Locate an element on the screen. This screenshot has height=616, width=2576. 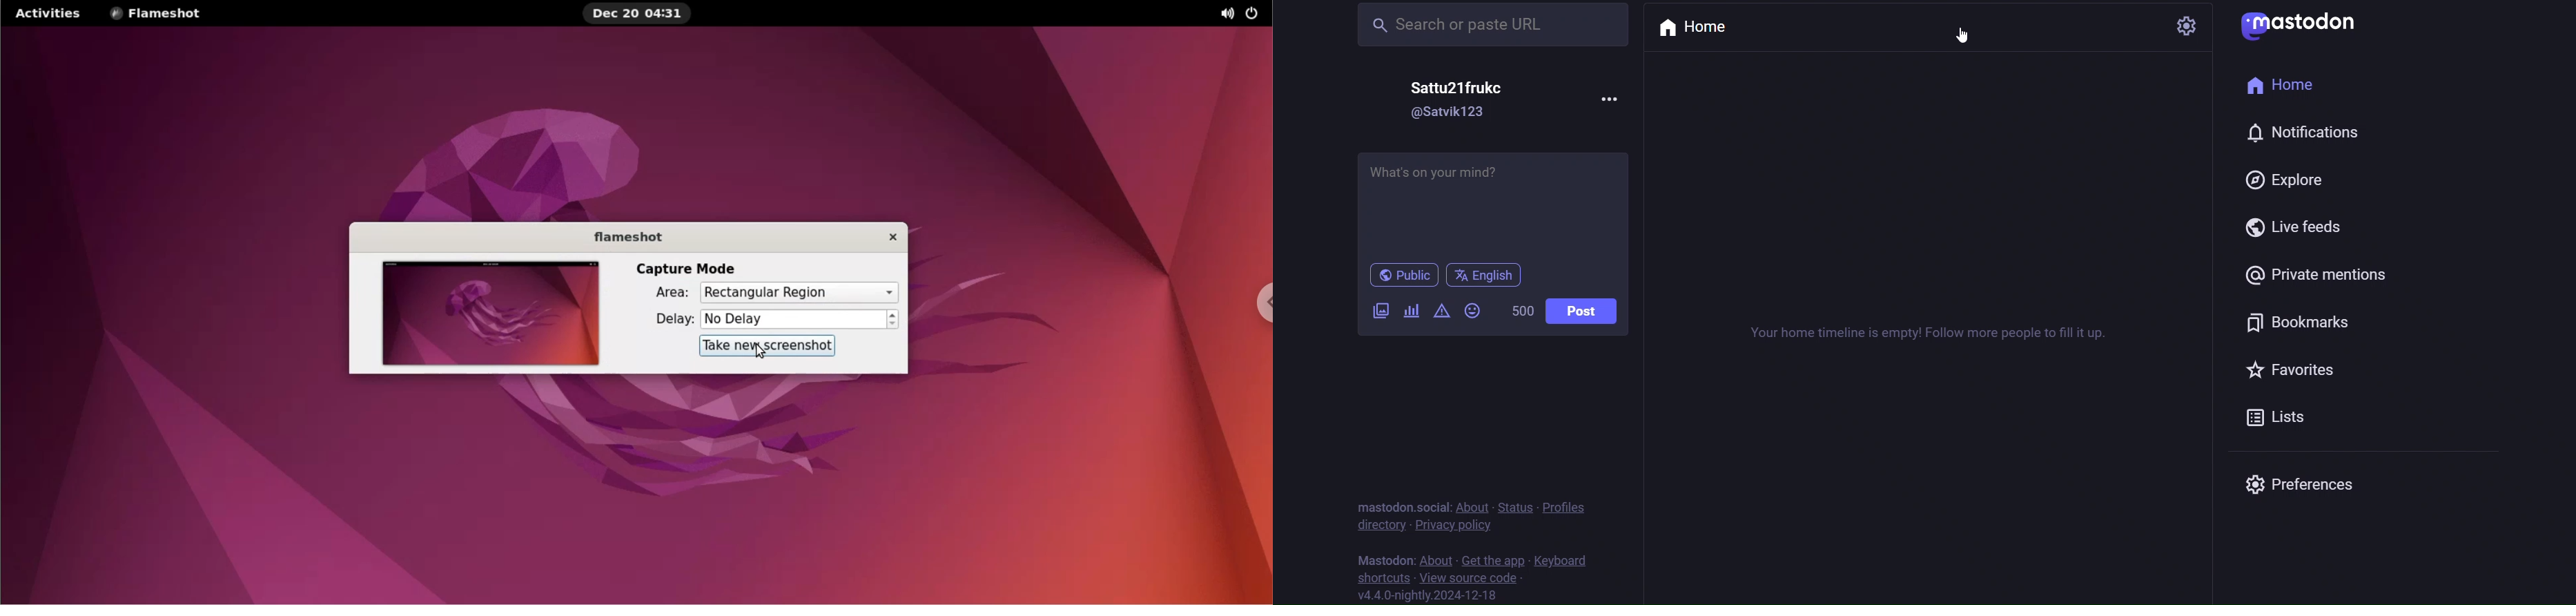
notification is located at coordinates (2307, 133).